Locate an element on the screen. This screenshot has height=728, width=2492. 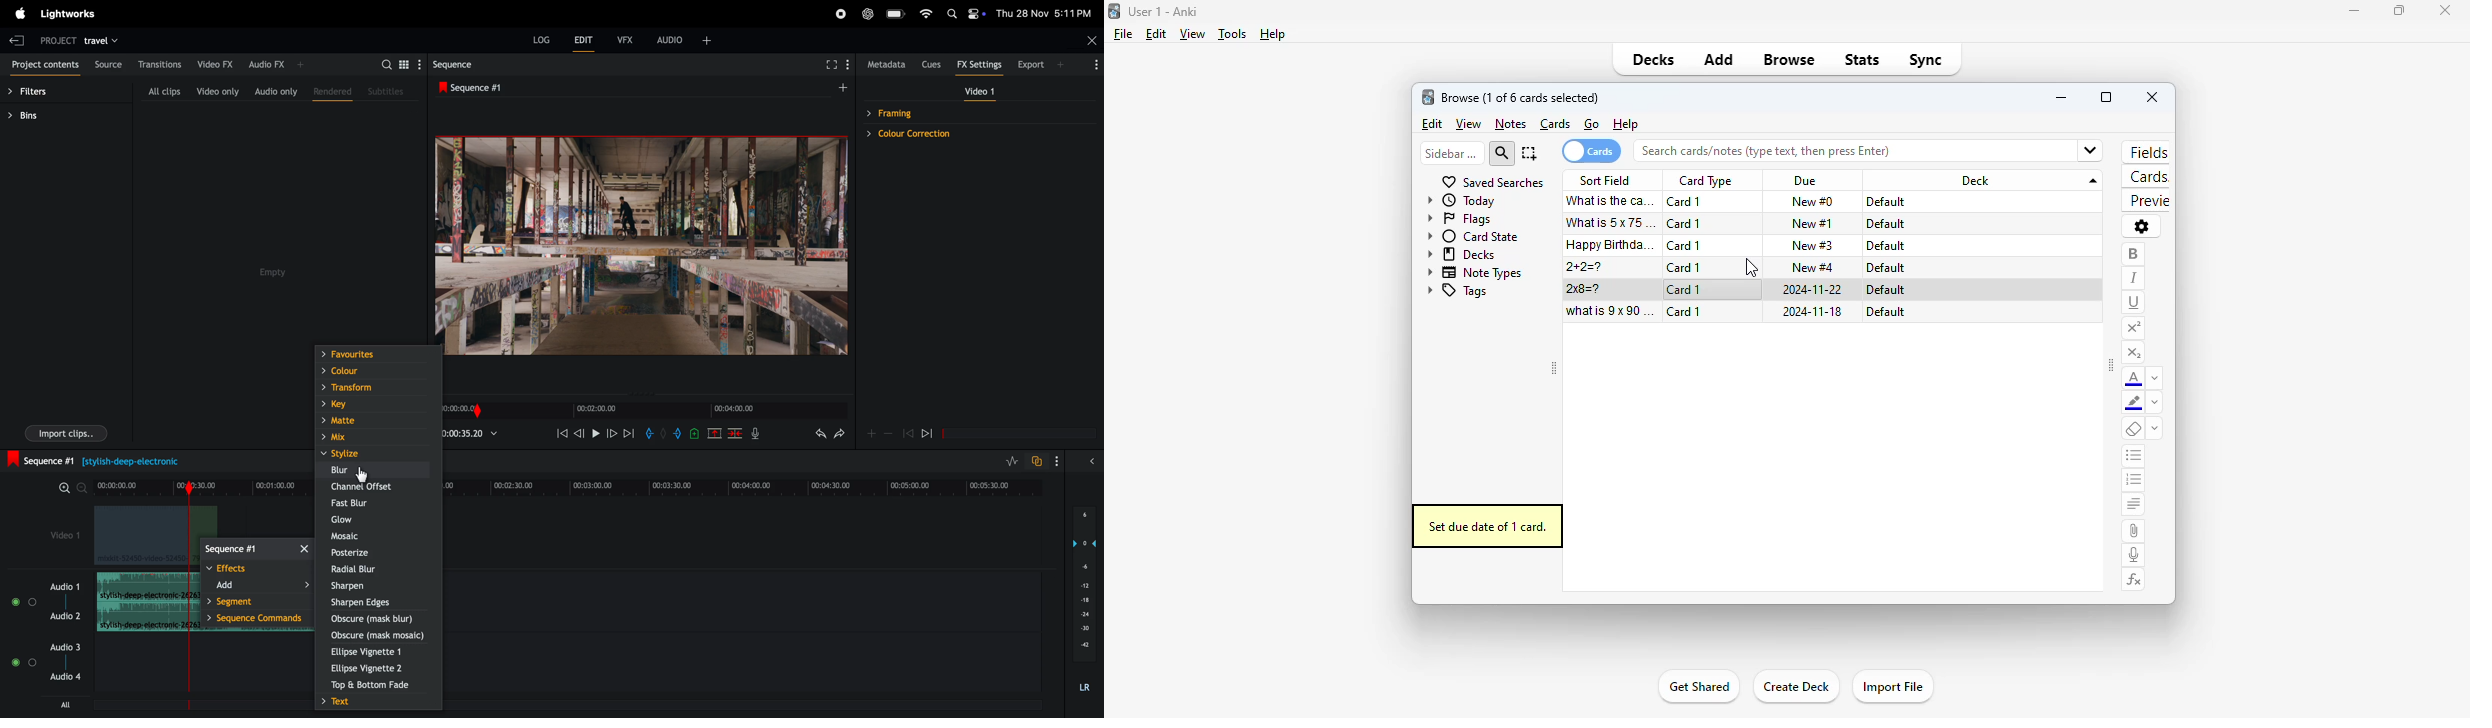
next frame is located at coordinates (612, 434).